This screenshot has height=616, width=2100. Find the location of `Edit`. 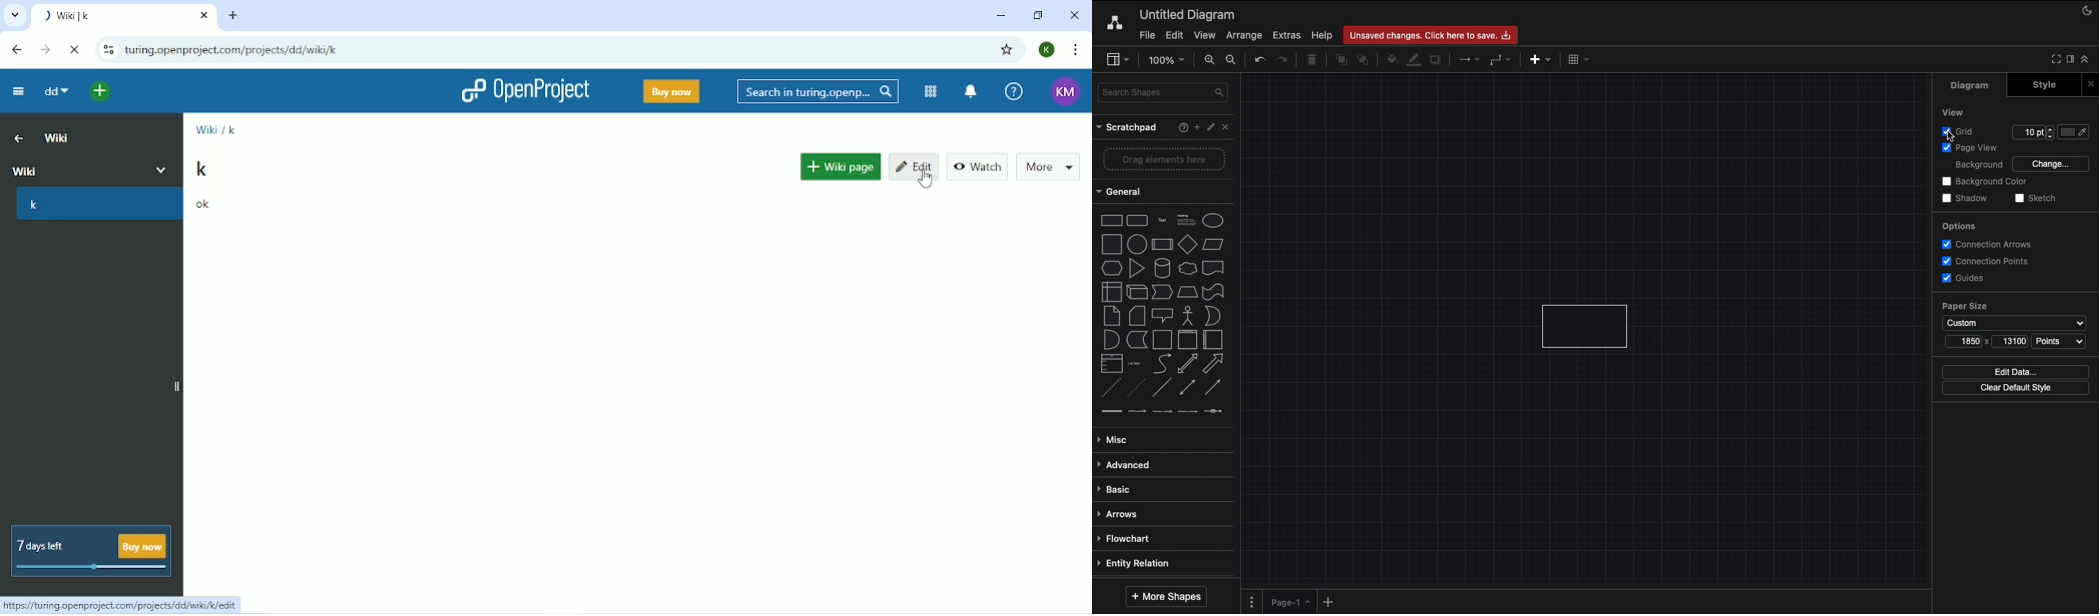

Edit is located at coordinates (913, 167).